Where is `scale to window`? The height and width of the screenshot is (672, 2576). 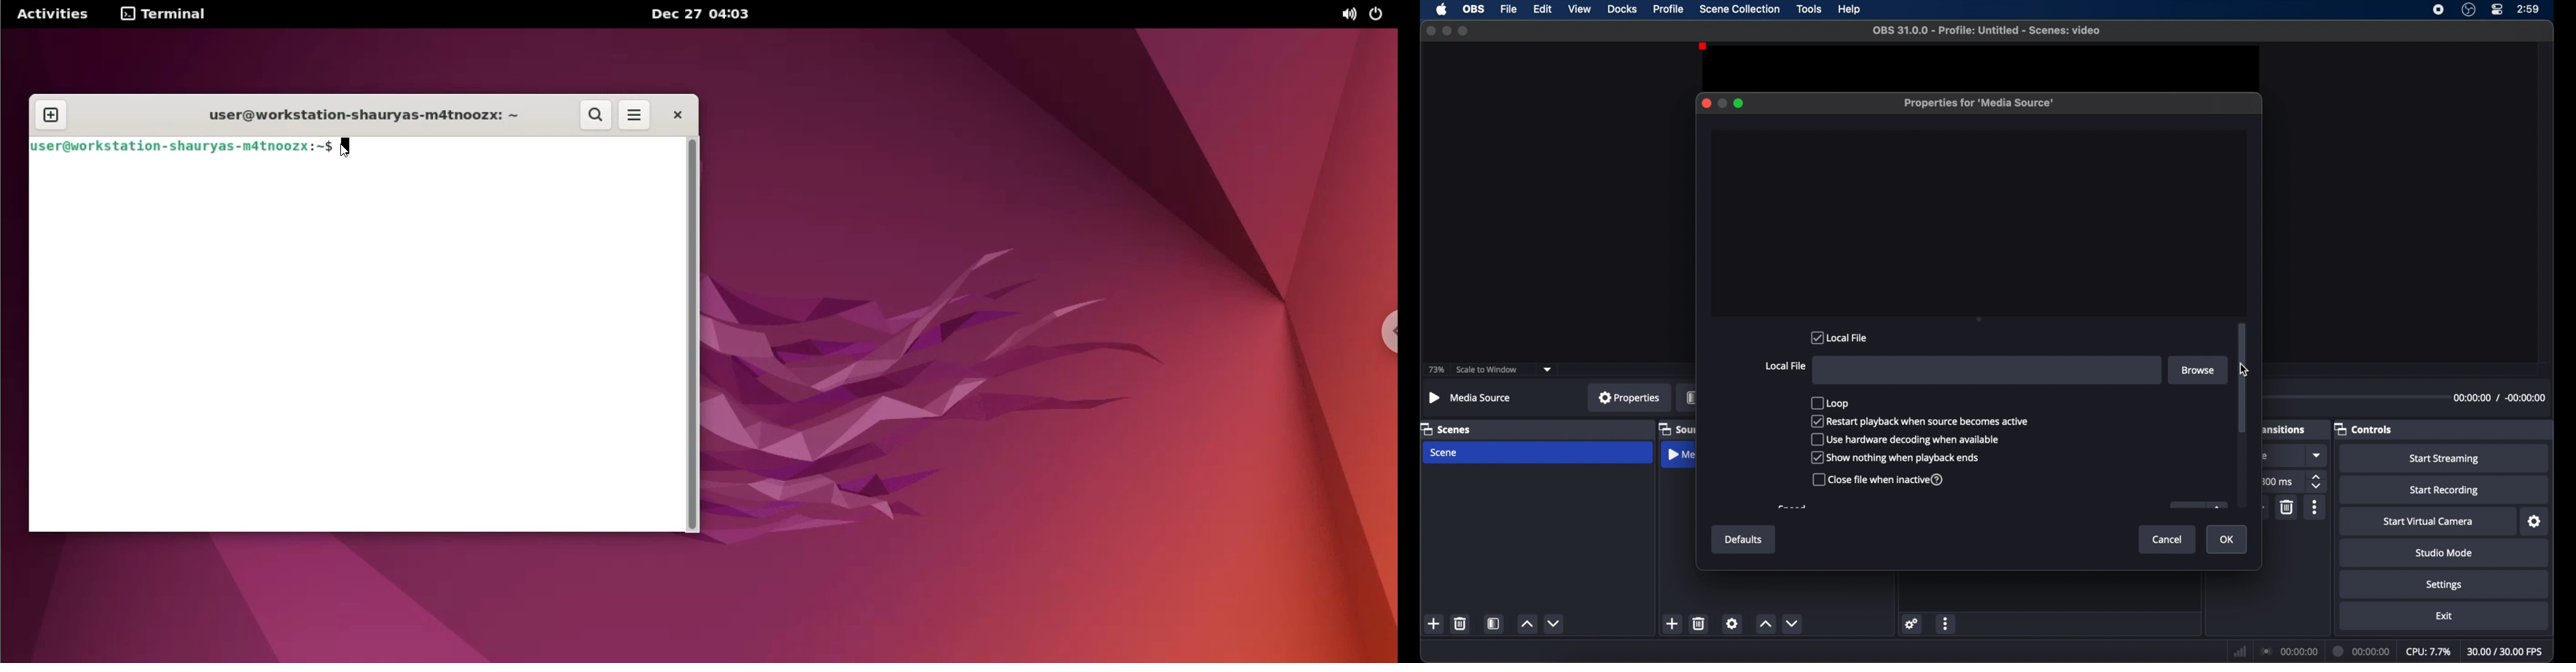 scale to window is located at coordinates (1489, 369).